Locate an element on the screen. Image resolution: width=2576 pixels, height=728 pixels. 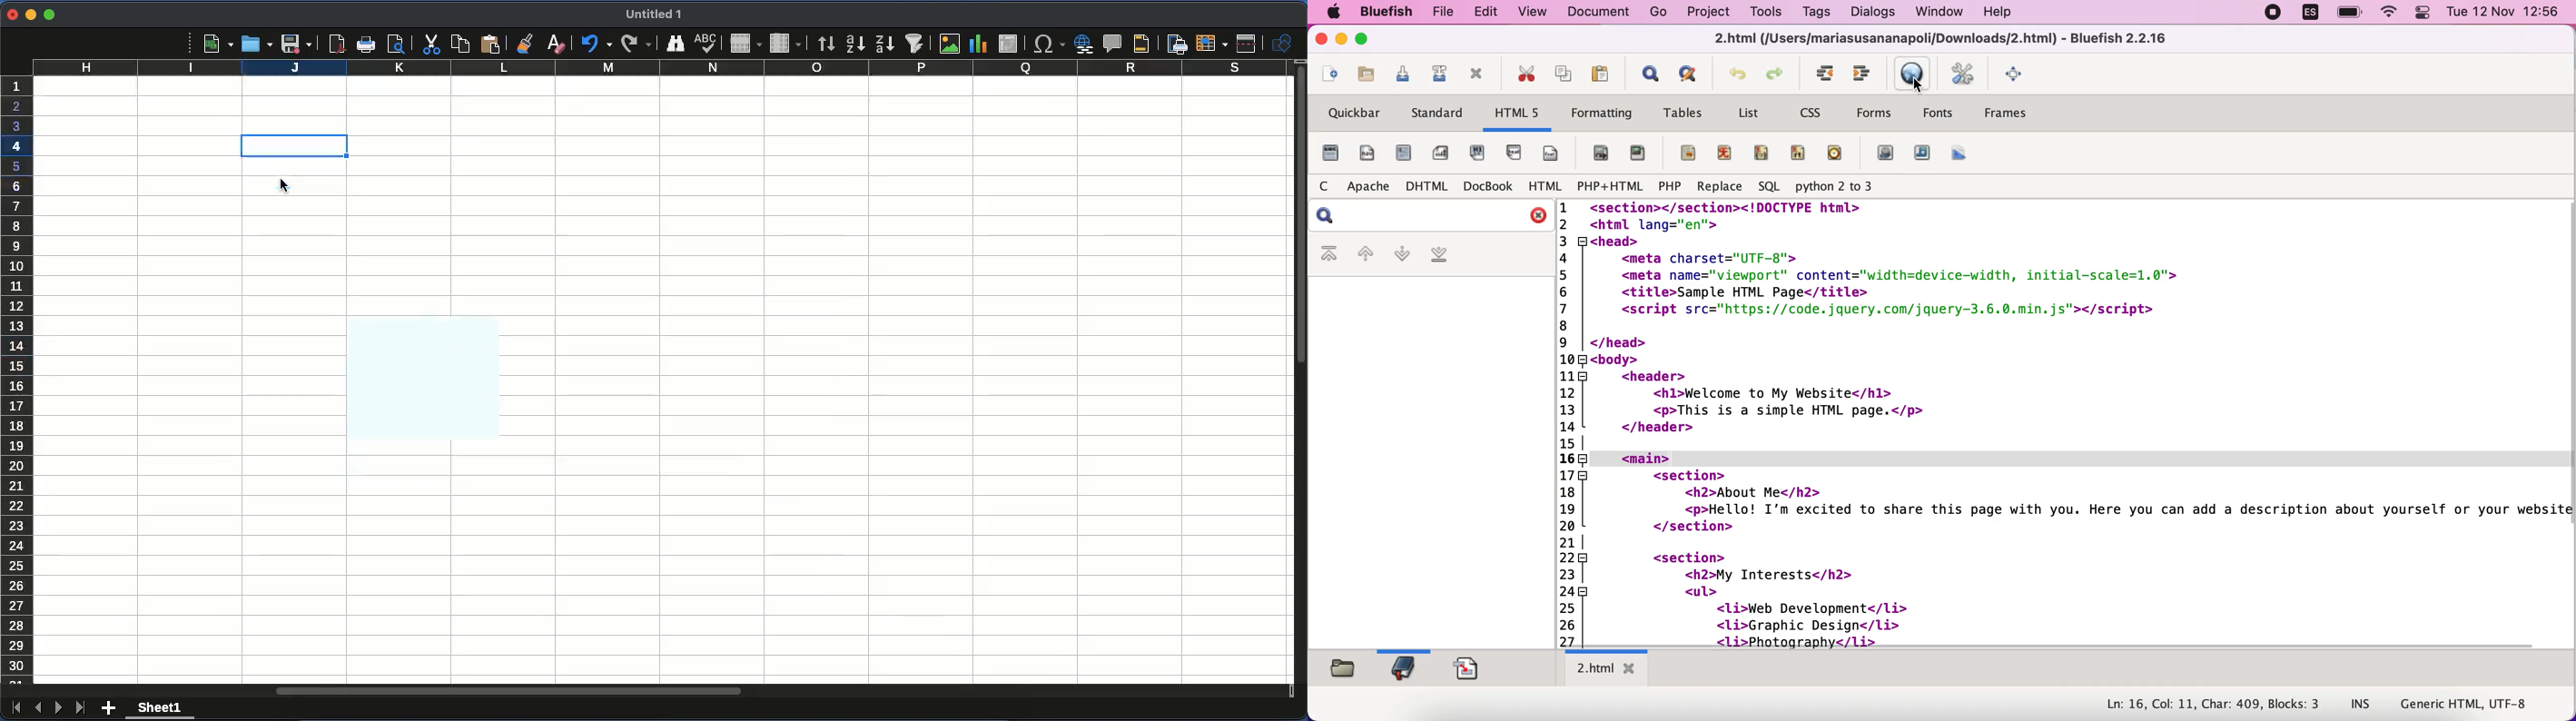
clear formatting is located at coordinates (562, 43).